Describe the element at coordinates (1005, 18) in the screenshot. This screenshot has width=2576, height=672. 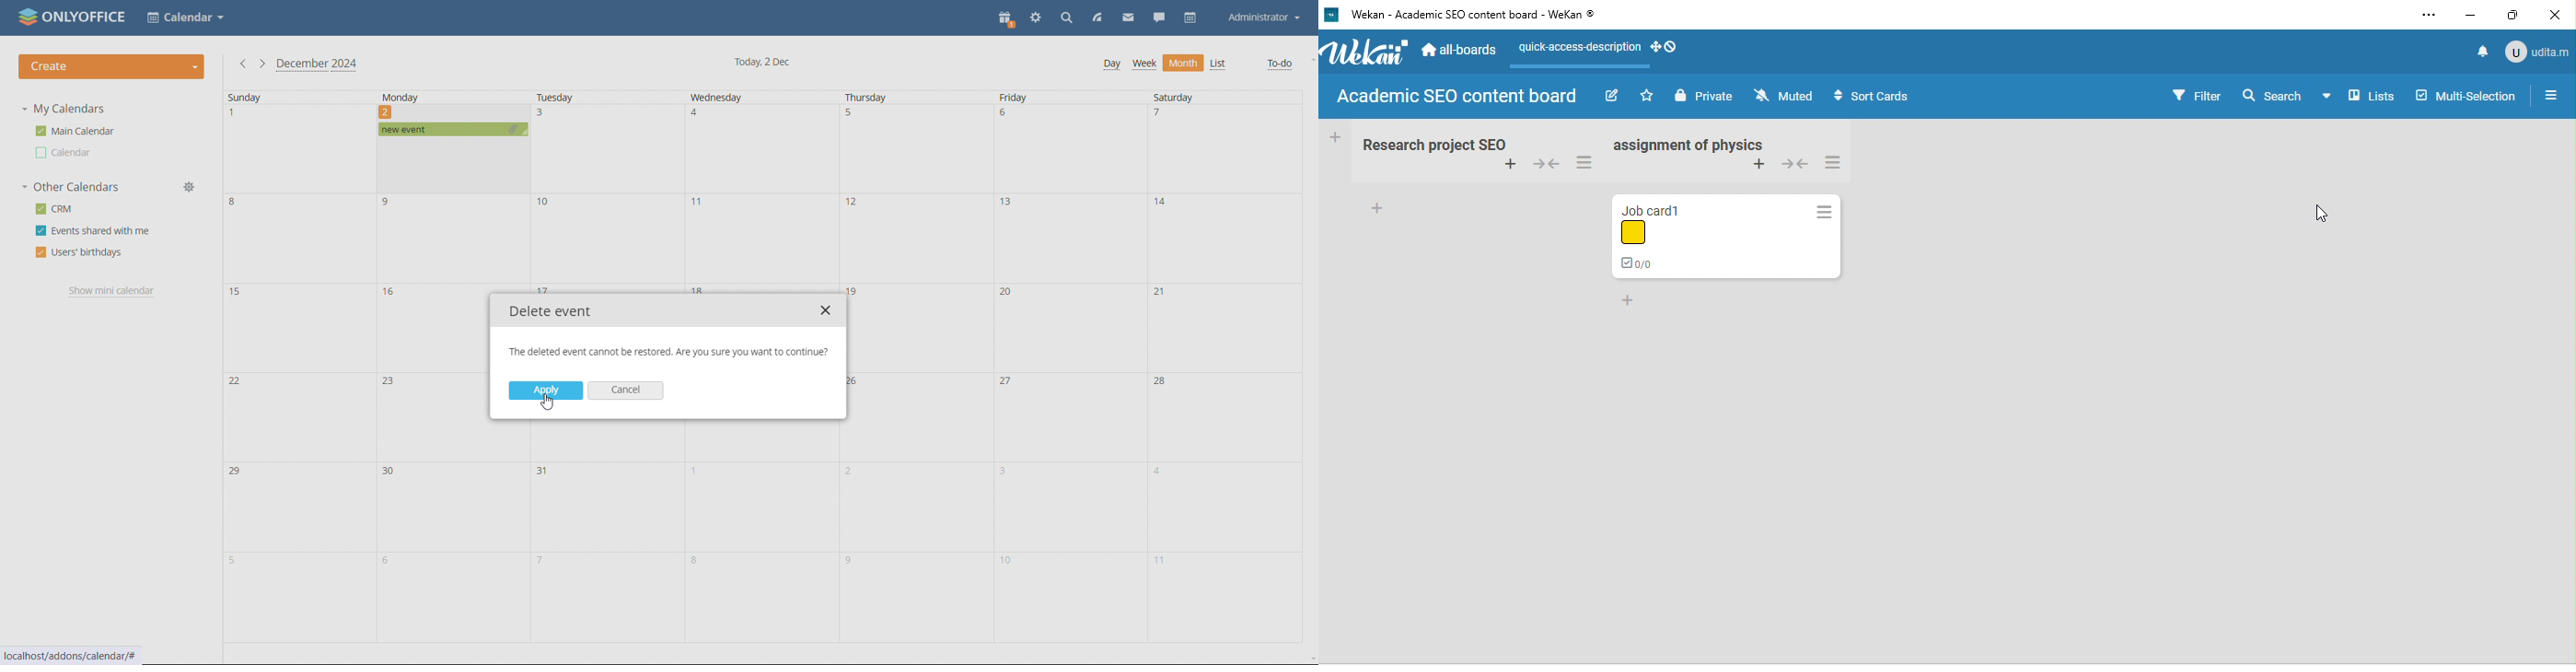
I see `present` at that location.